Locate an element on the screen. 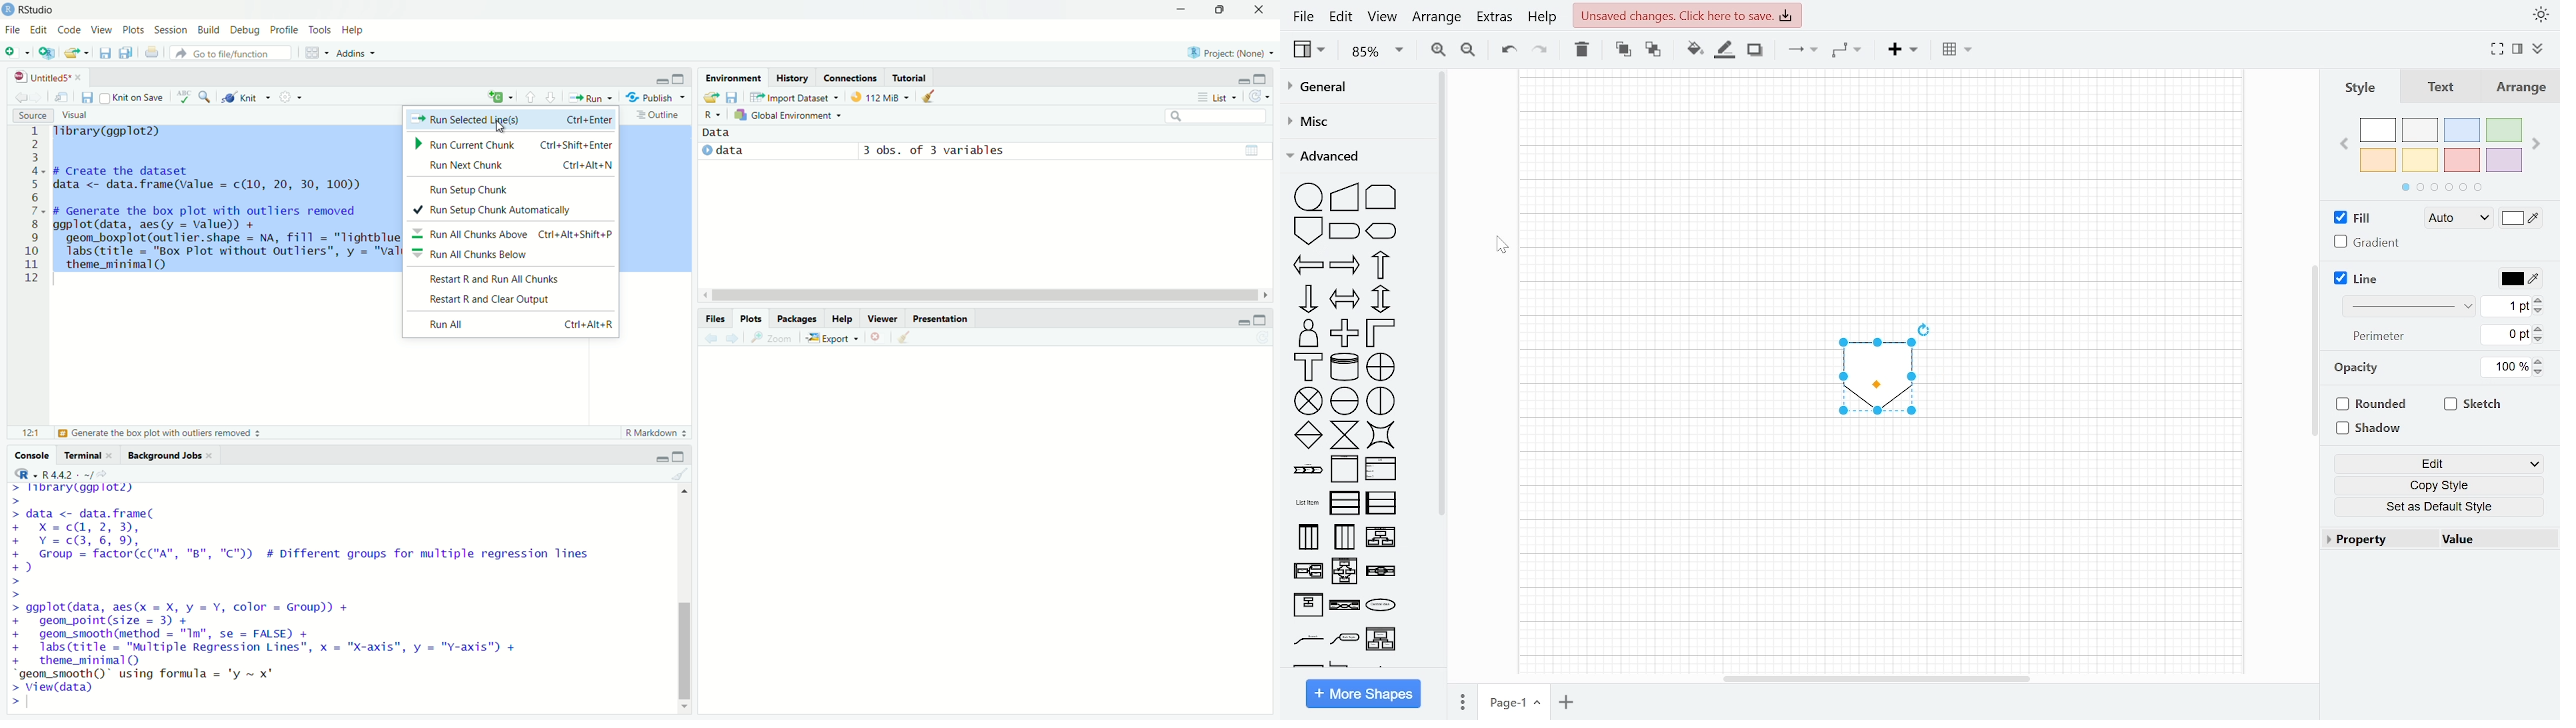 The height and width of the screenshot is (728, 2576). Edit is located at coordinates (2442, 465).